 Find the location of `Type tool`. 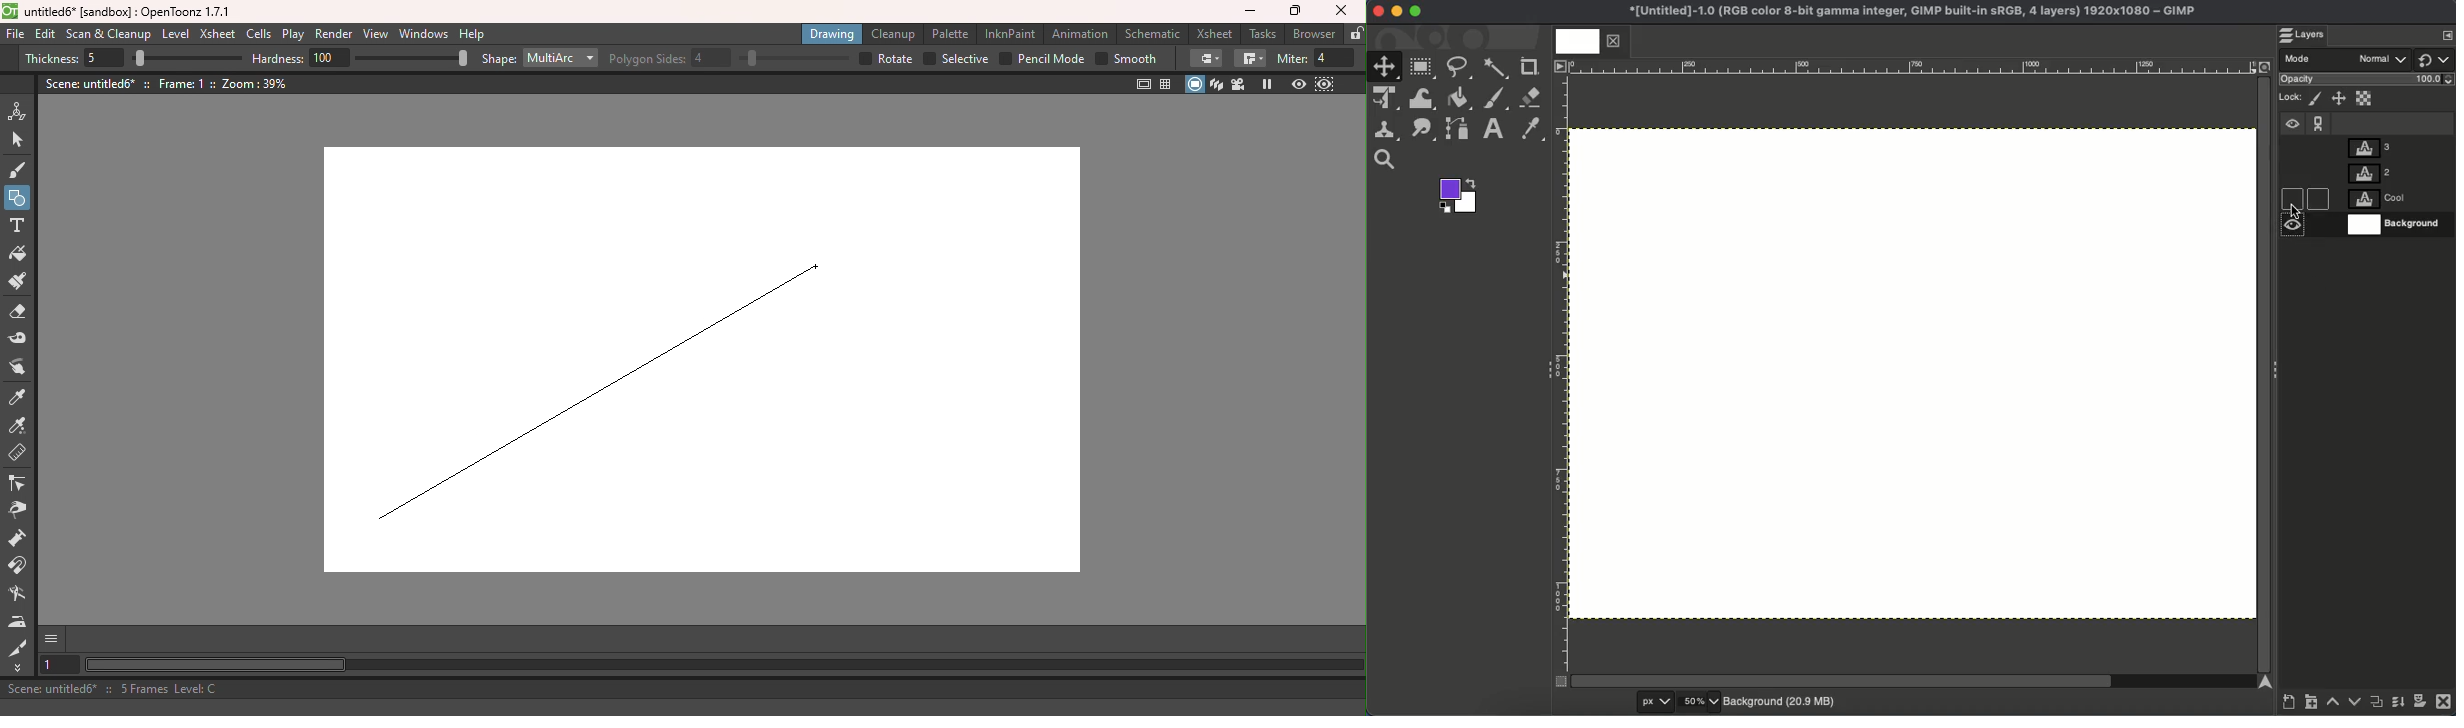

Type tool is located at coordinates (19, 226).